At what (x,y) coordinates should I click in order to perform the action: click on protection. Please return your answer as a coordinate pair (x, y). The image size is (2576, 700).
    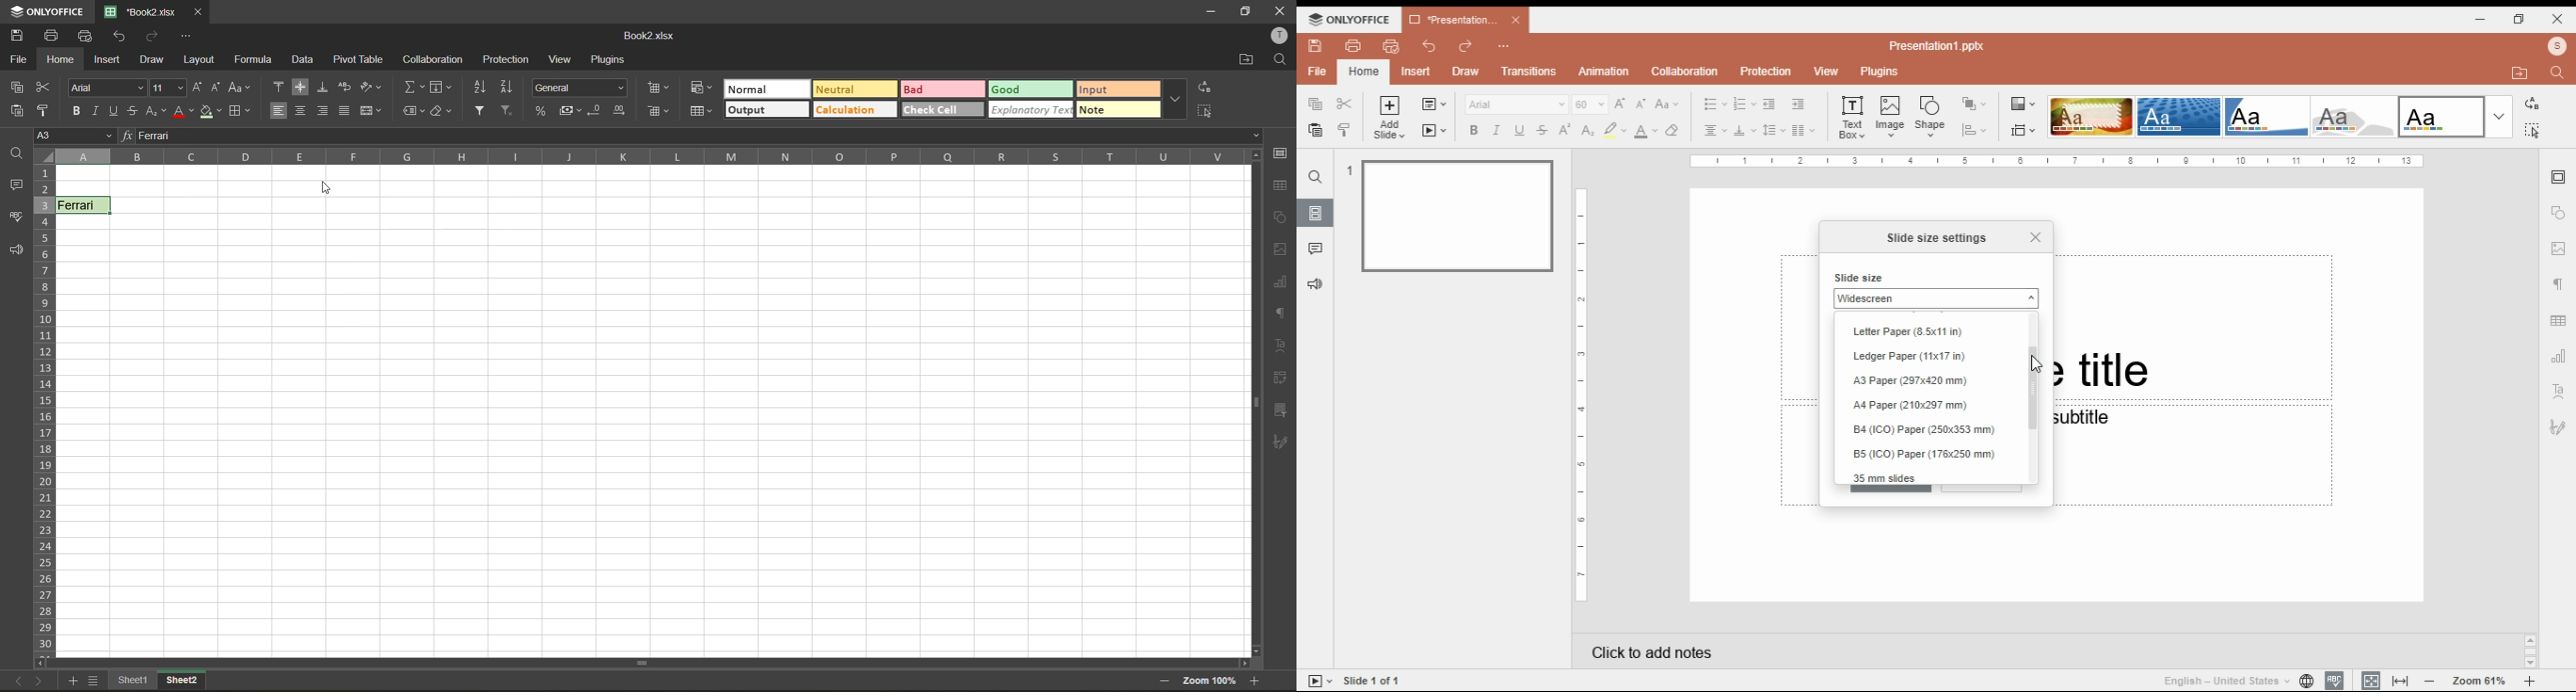
    Looking at the image, I should click on (507, 58).